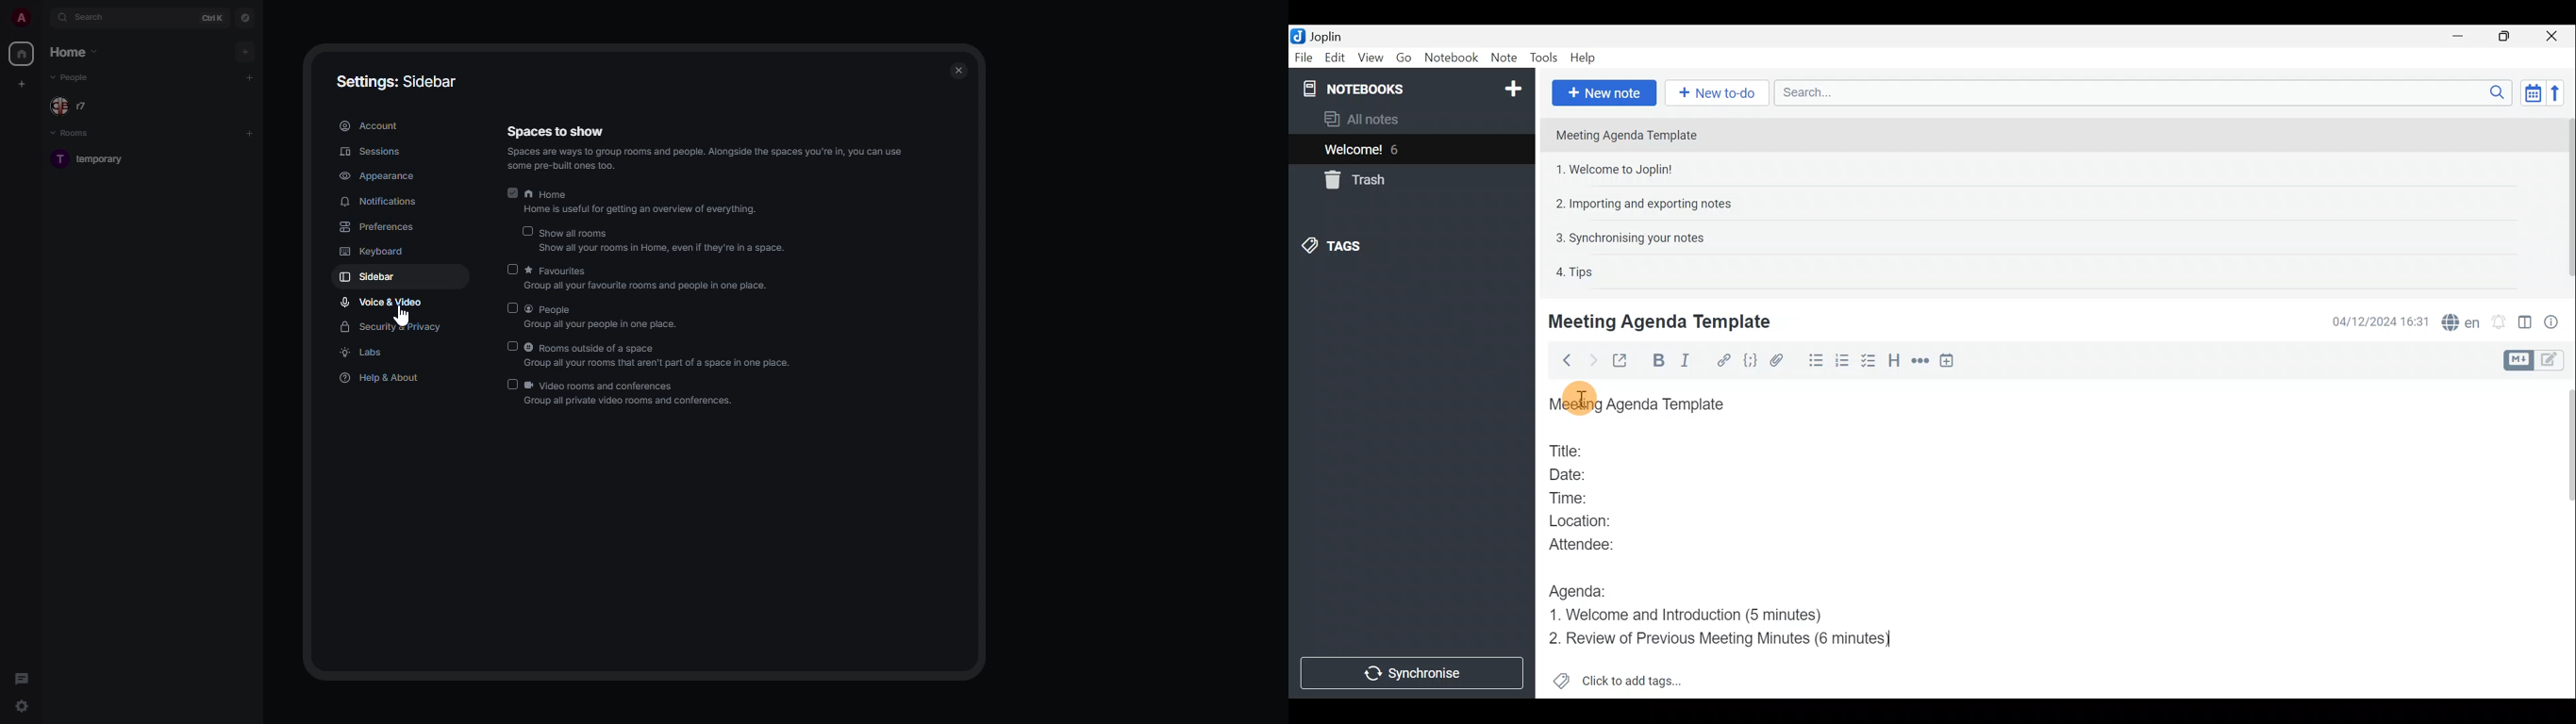 The height and width of the screenshot is (728, 2576). I want to click on security & privacy, so click(392, 328).